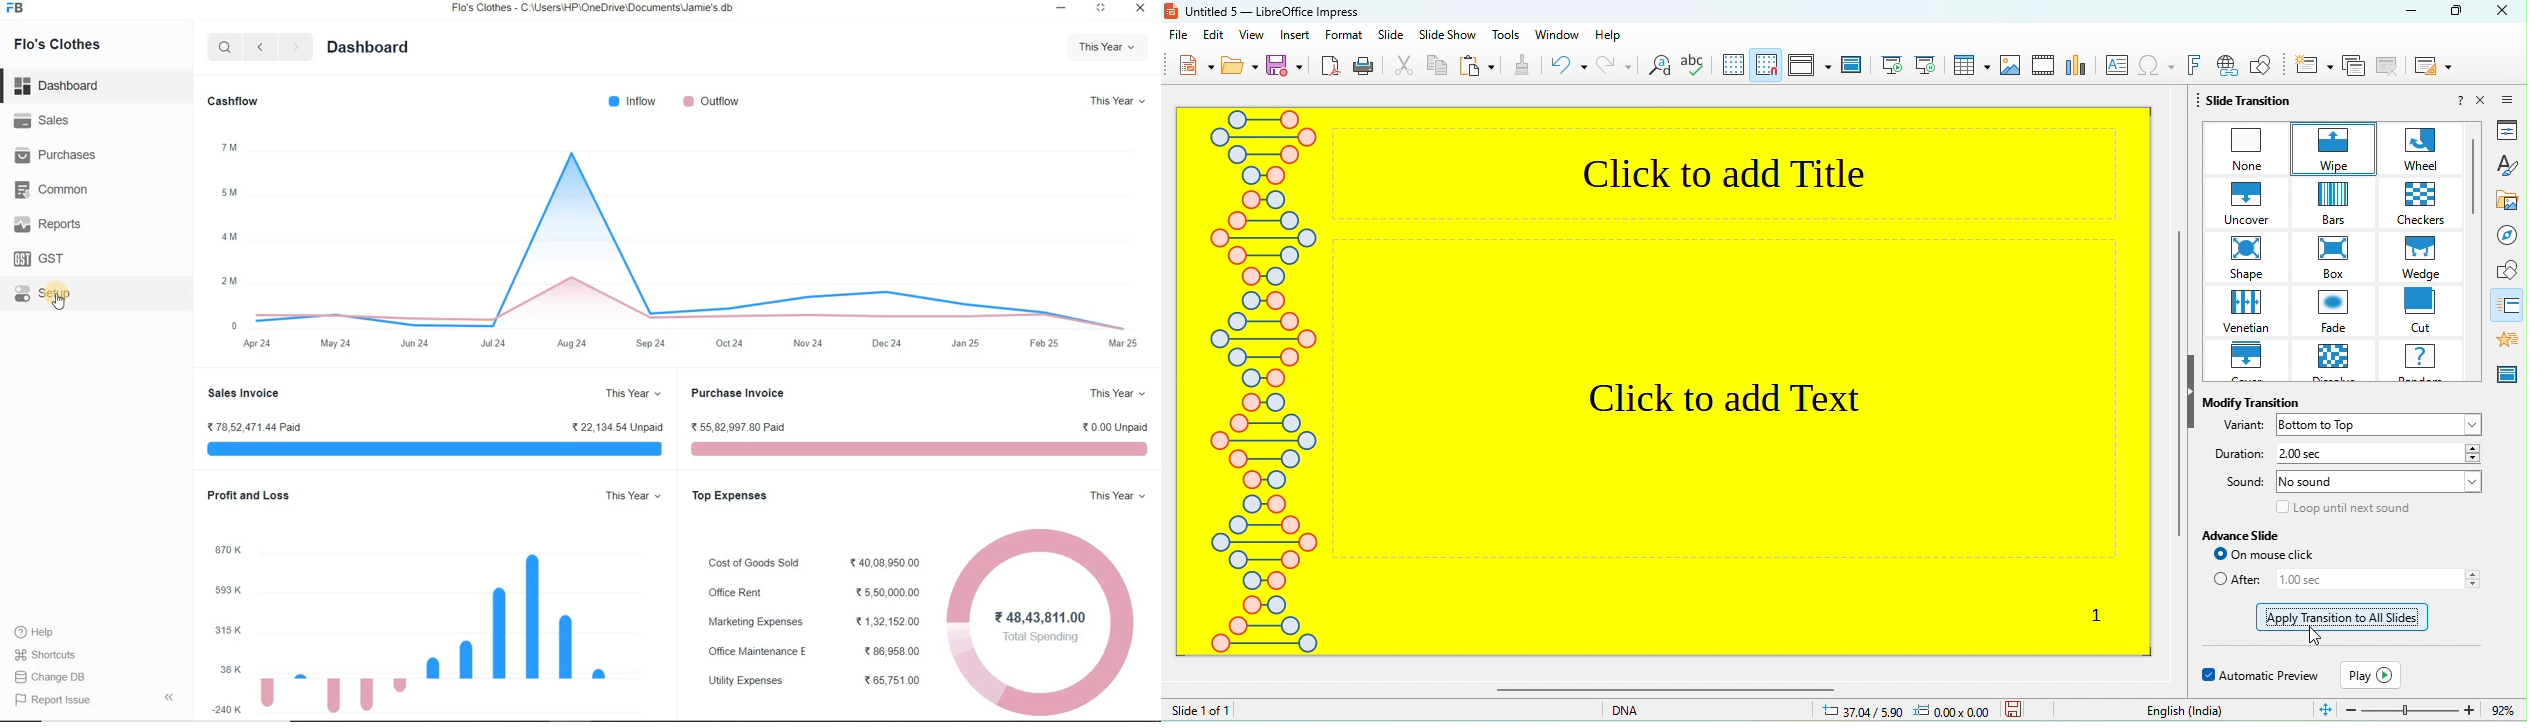 This screenshot has width=2548, height=728. I want to click on paste, so click(1482, 68).